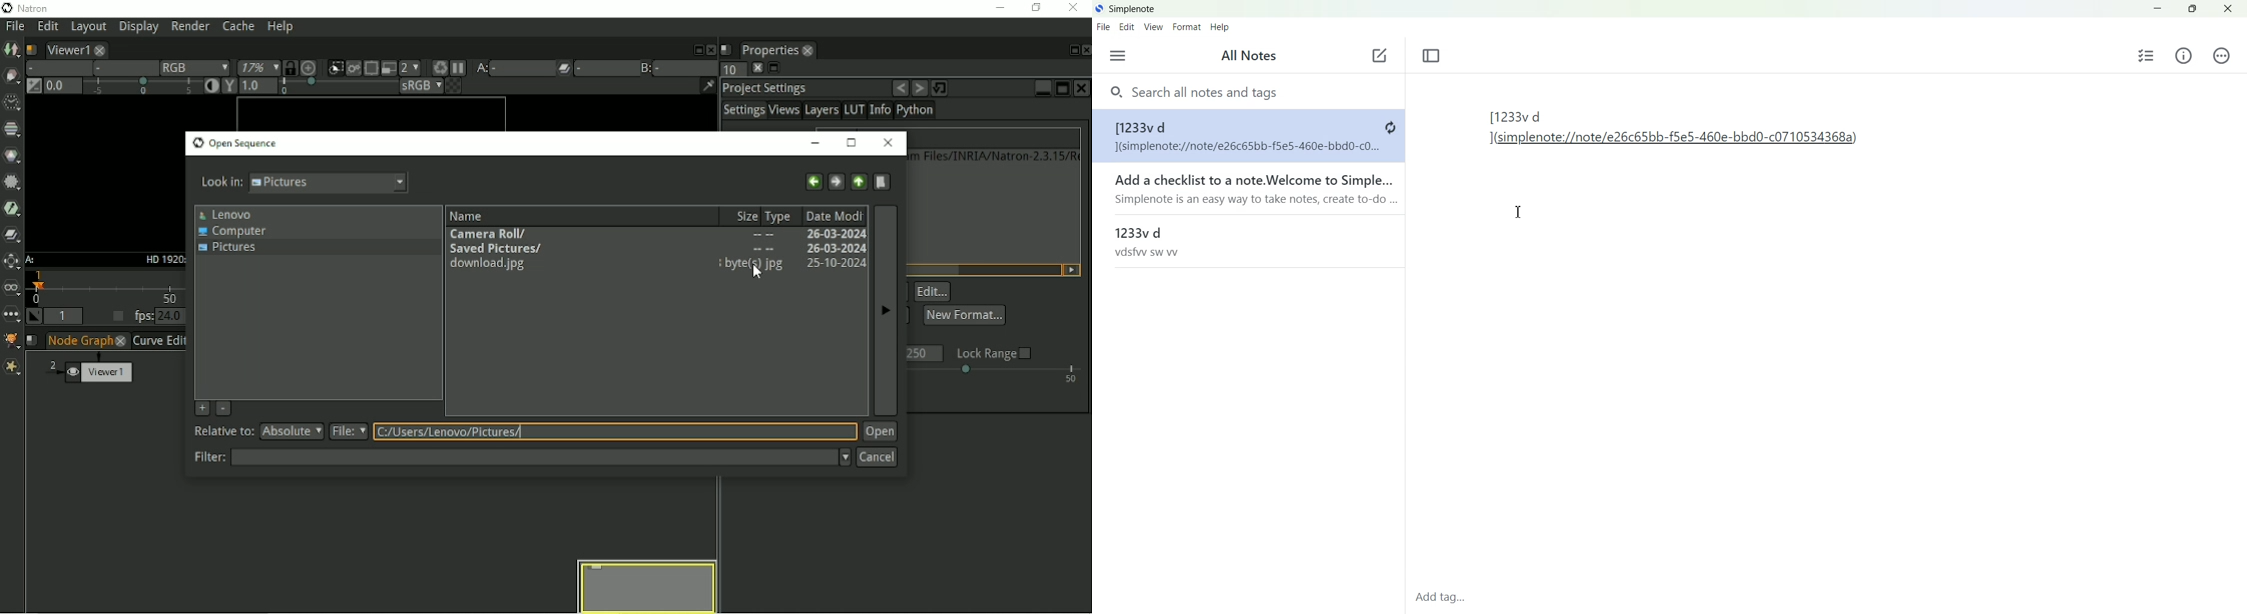 This screenshot has height=616, width=2268. Describe the element at coordinates (1126, 8) in the screenshot. I see `Simplenote` at that location.